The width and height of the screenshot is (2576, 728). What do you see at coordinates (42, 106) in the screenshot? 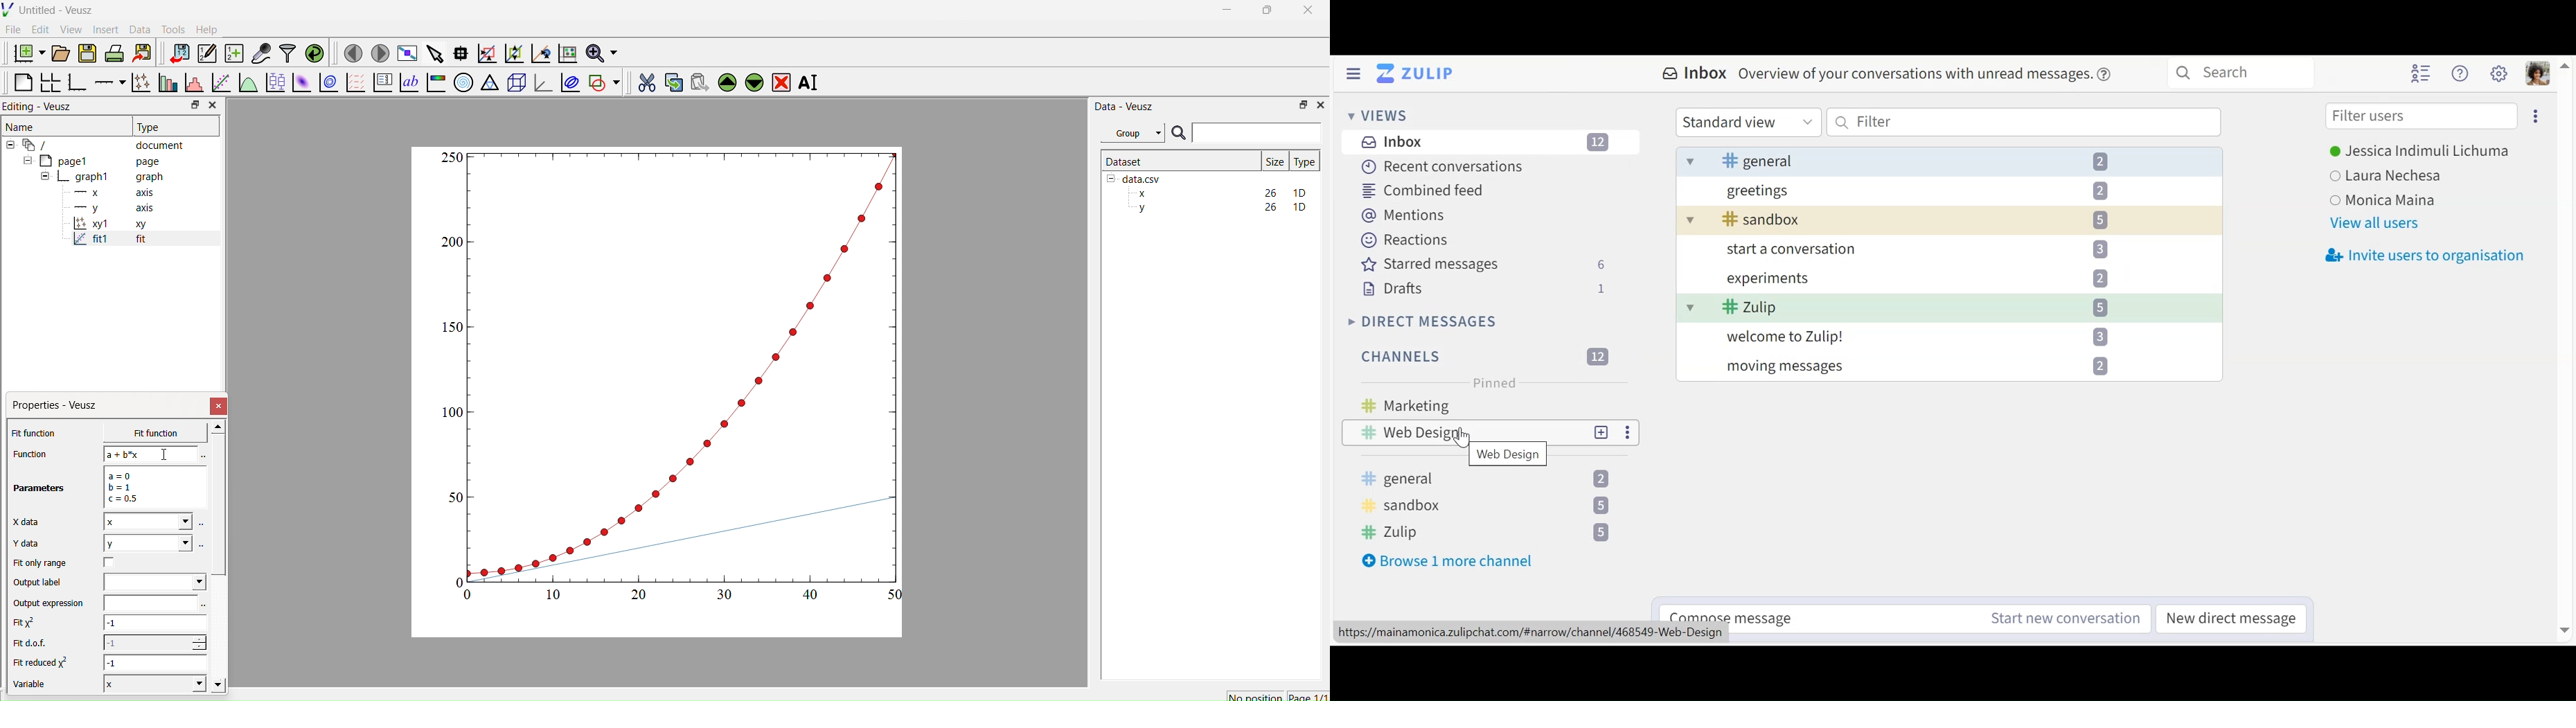
I see `Editing - Veusz` at bounding box center [42, 106].